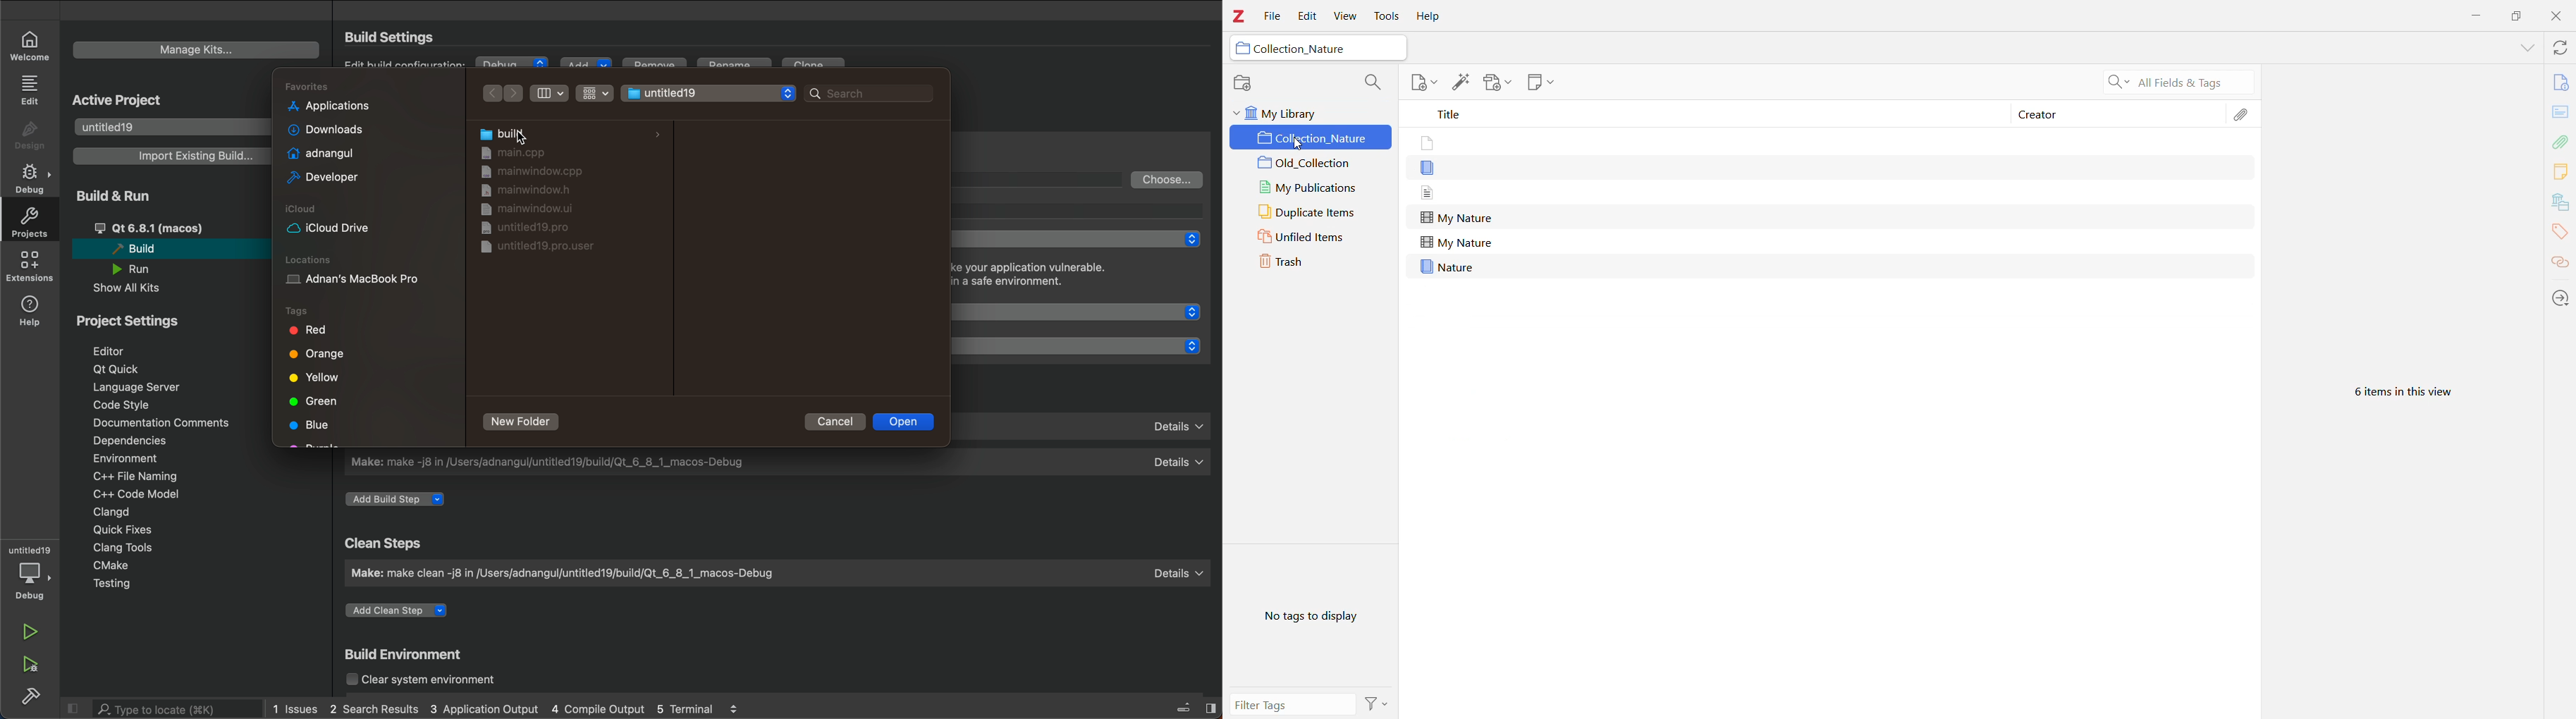 The height and width of the screenshot is (728, 2576). What do you see at coordinates (737, 67) in the screenshot?
I see `rename` at bounding box center [737, 67].